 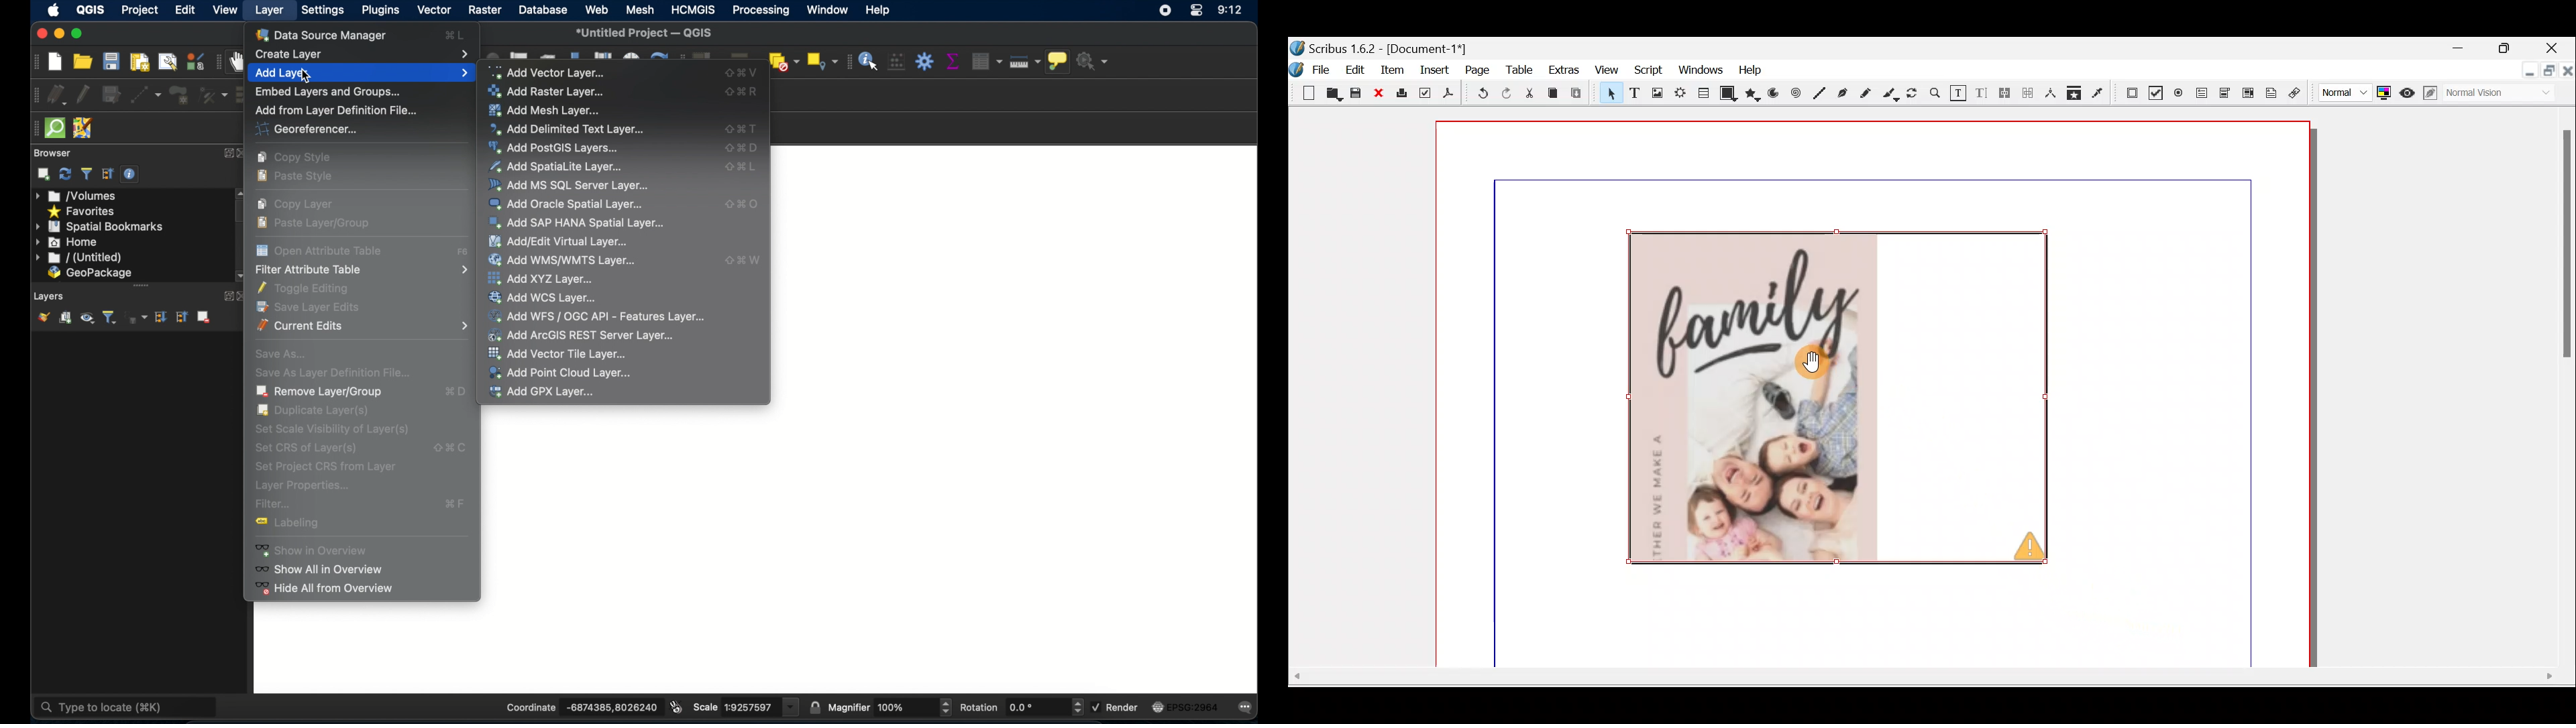 I want to click on Add Raster Layer..., so click(x=623, y=92).